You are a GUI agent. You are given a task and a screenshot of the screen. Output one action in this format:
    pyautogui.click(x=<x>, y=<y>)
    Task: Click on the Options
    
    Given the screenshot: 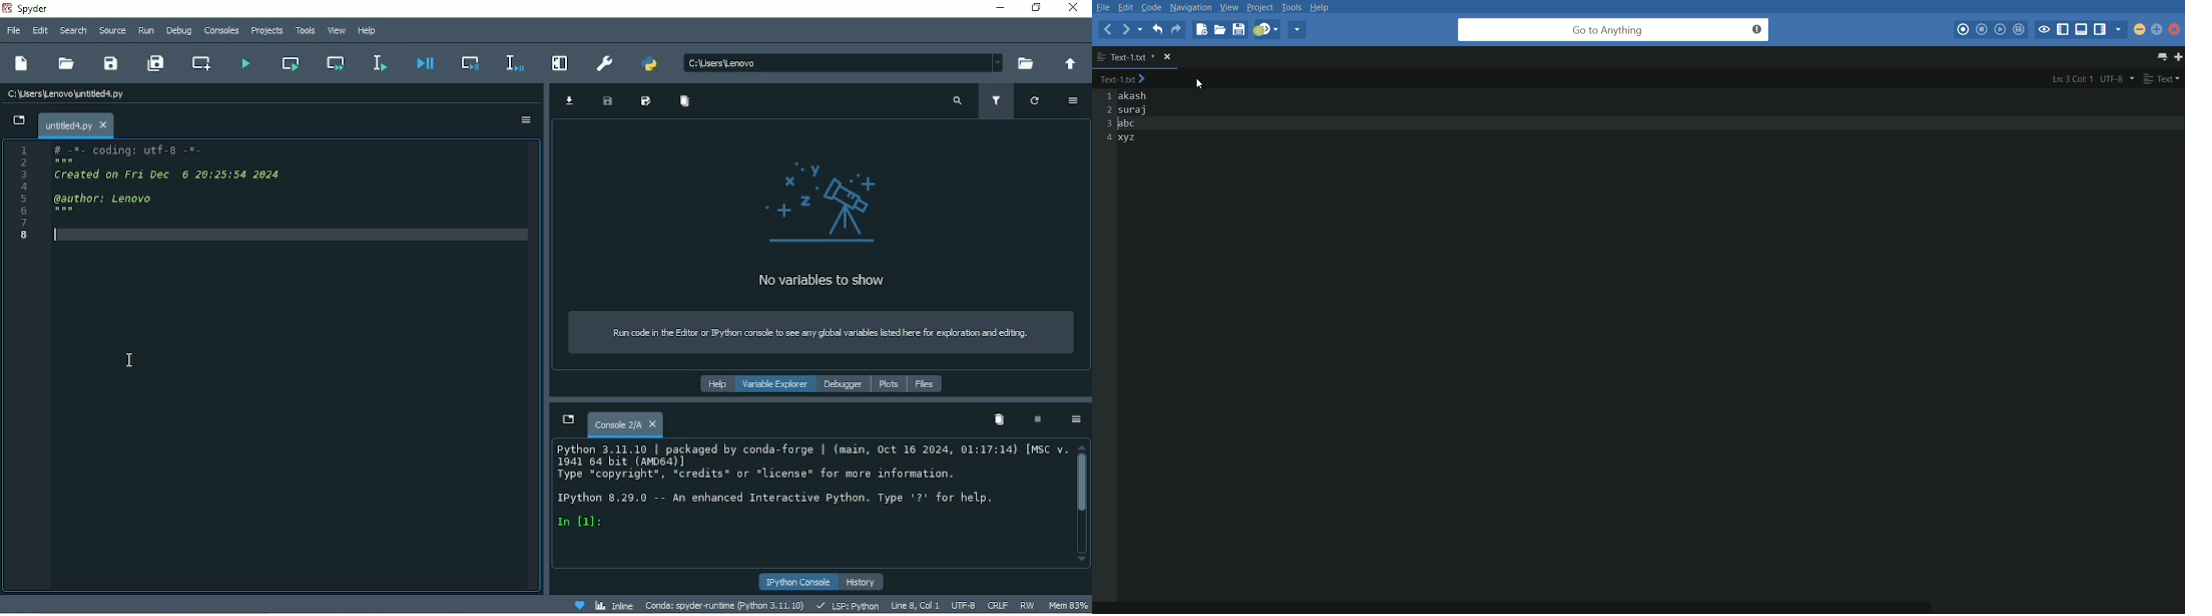 What is the action you would take?
    pyautogui.click(x=1071, y=100)
    